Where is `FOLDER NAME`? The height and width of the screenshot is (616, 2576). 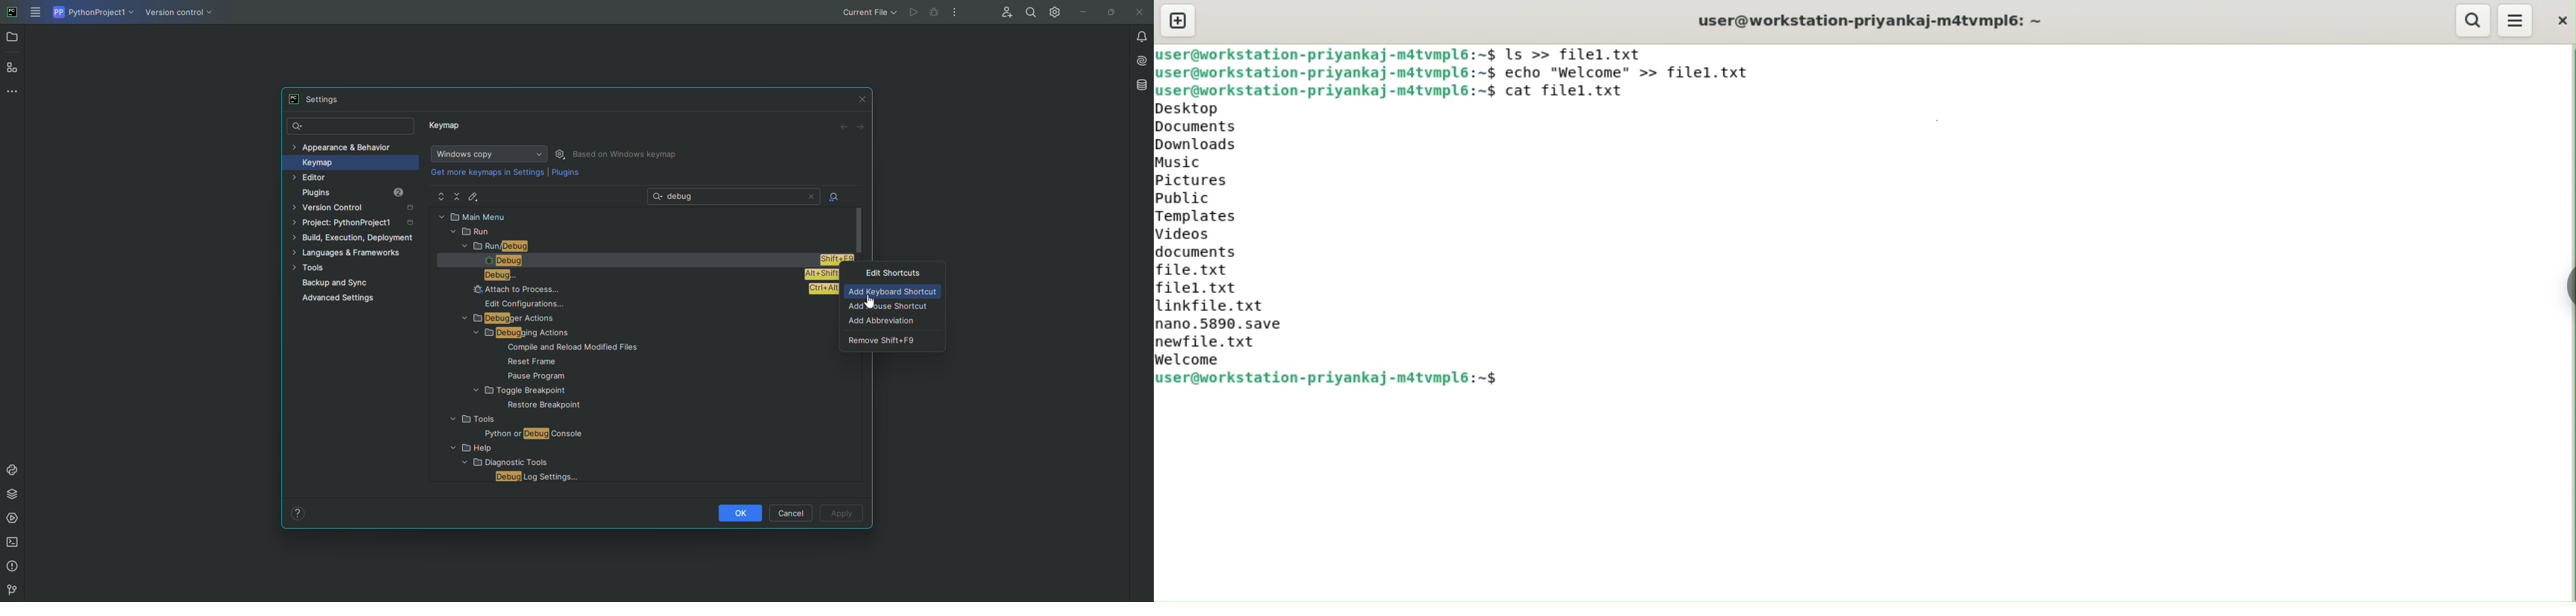 FOLDER NAME is located at coordinates (518, 449).